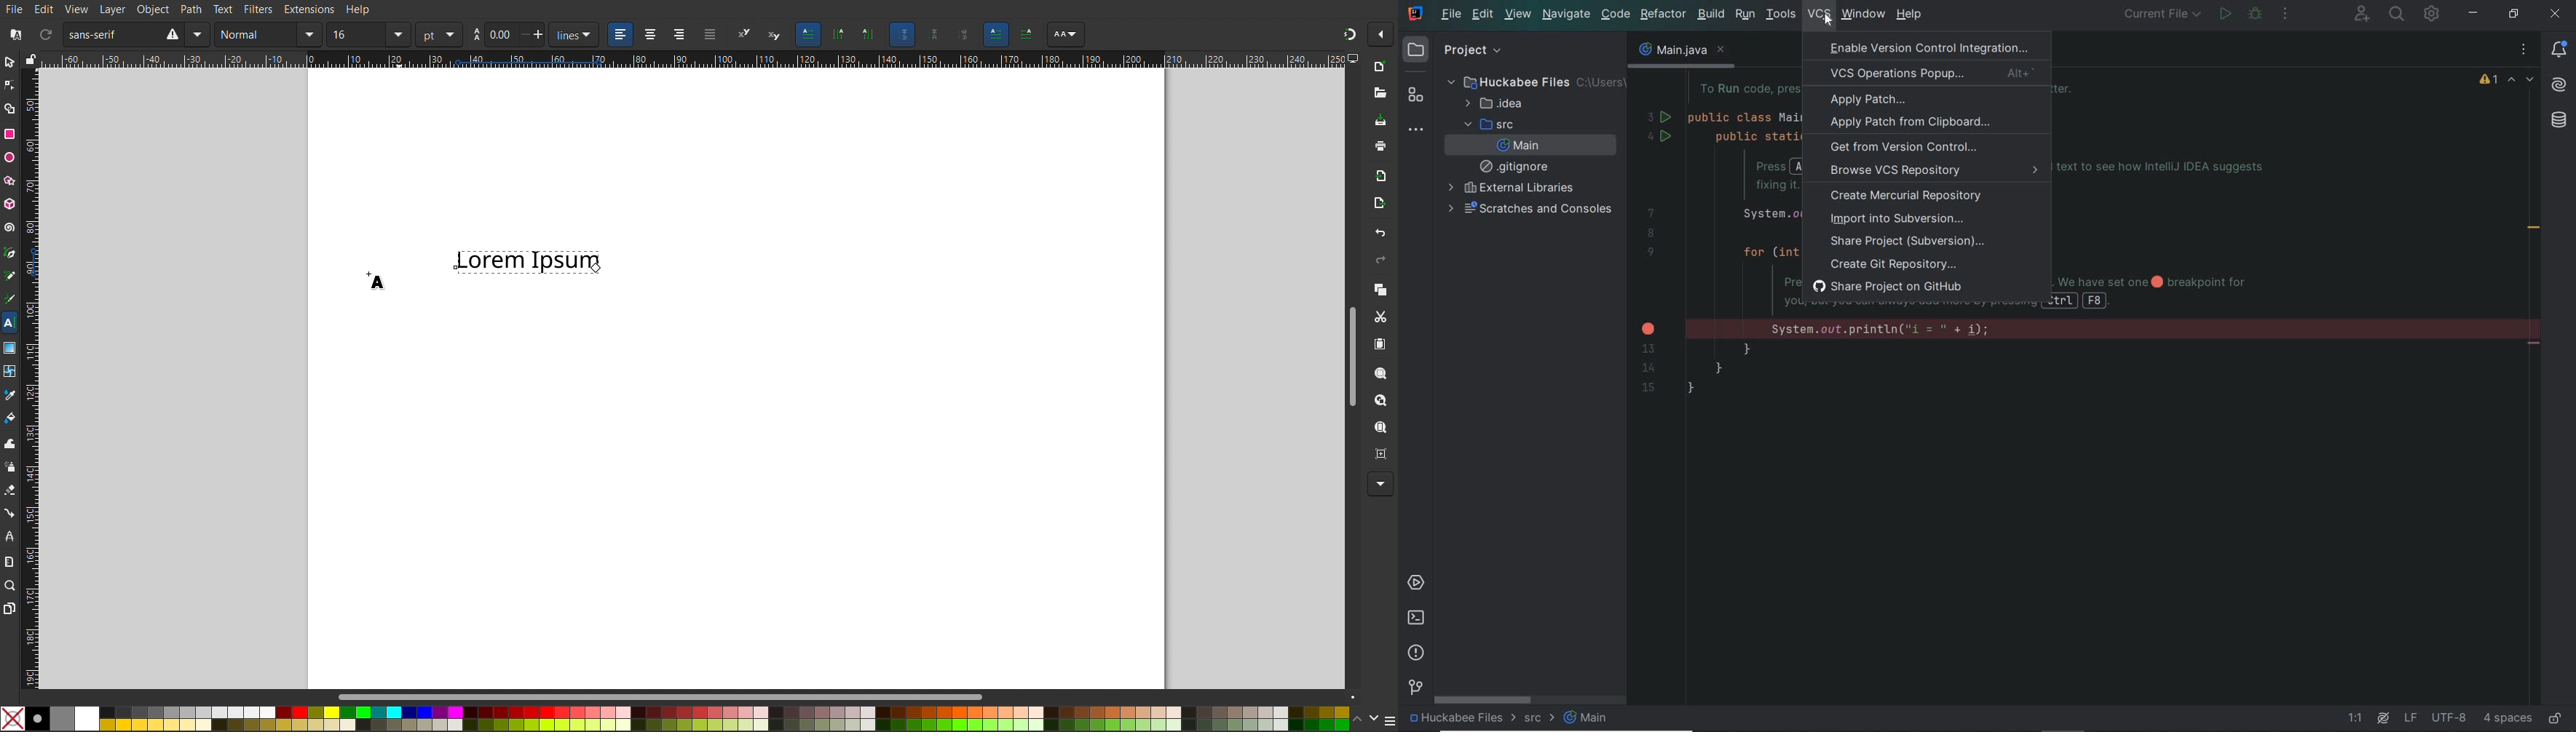  What do you see at coordinates (2398, 15) in the screenshot?
I see `SEARCH EVERYWHERE` at bounding box center [2398, 15].